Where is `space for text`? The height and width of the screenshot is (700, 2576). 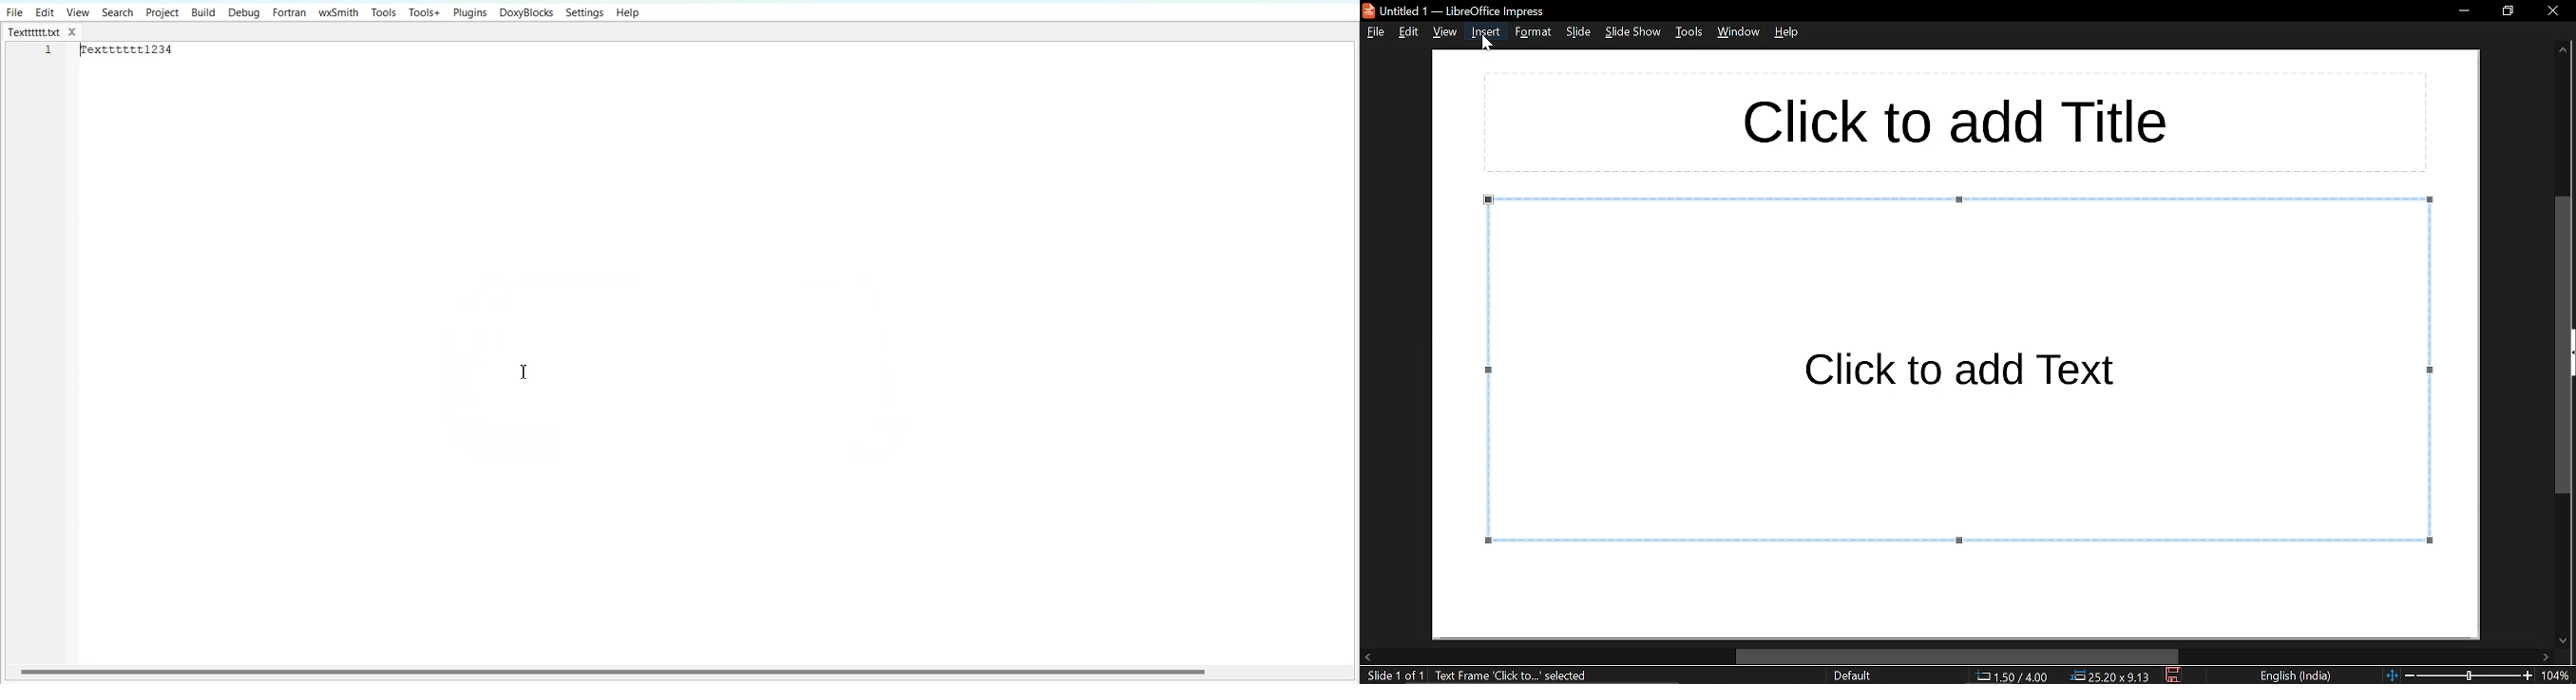
space for text is located at coordinates (1958, 370).